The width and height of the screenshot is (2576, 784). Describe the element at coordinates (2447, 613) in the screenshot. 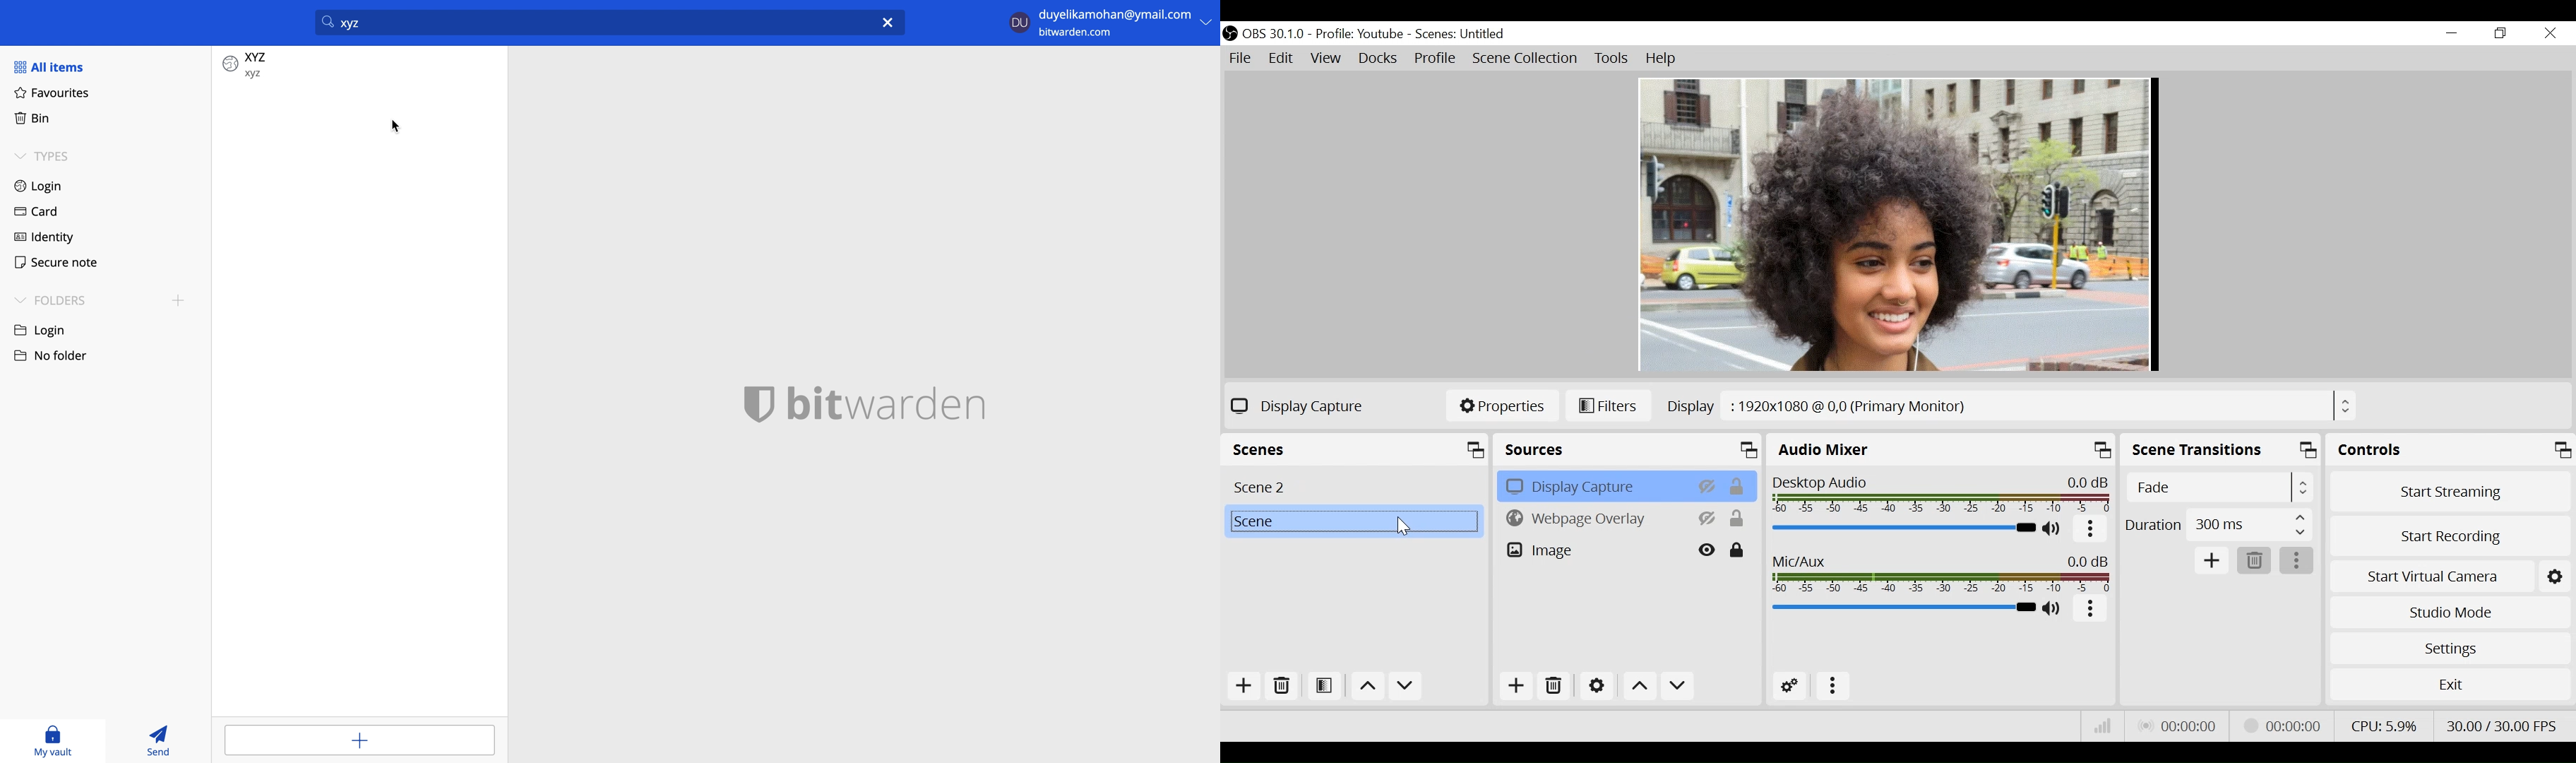

I see `Studio Mode` at that location.